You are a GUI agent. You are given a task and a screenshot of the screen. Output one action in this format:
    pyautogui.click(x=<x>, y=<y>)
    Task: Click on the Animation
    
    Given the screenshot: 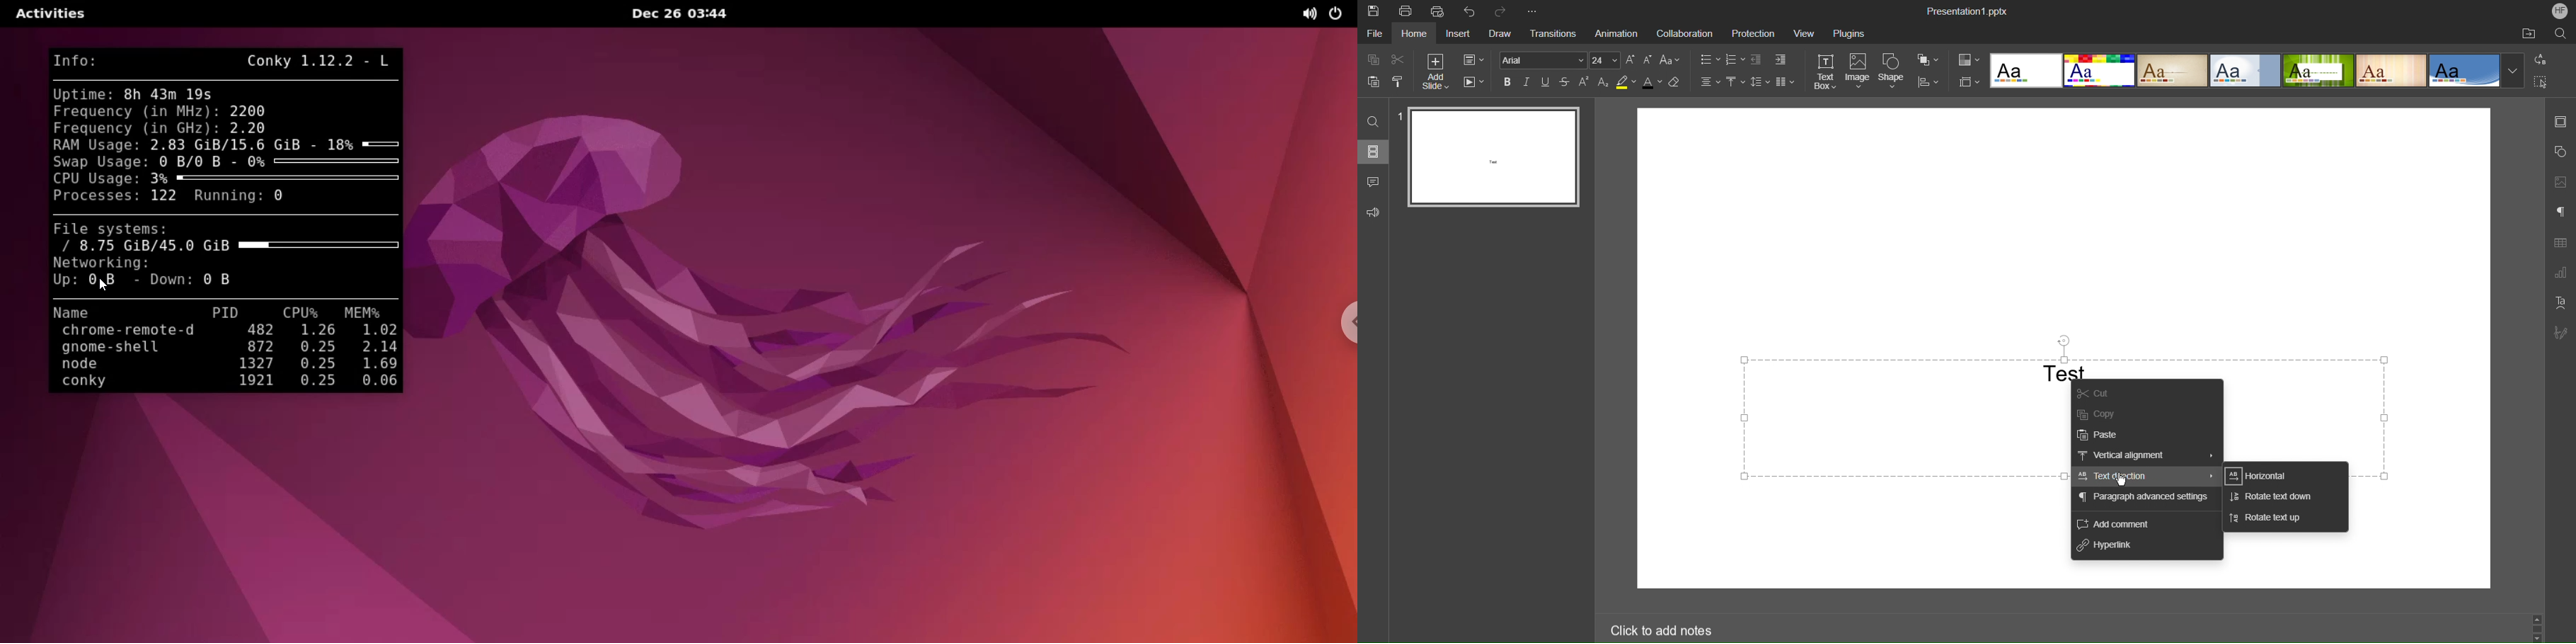 What is the action you would take?
    pyautogui.click(x=1618, y=32)
    